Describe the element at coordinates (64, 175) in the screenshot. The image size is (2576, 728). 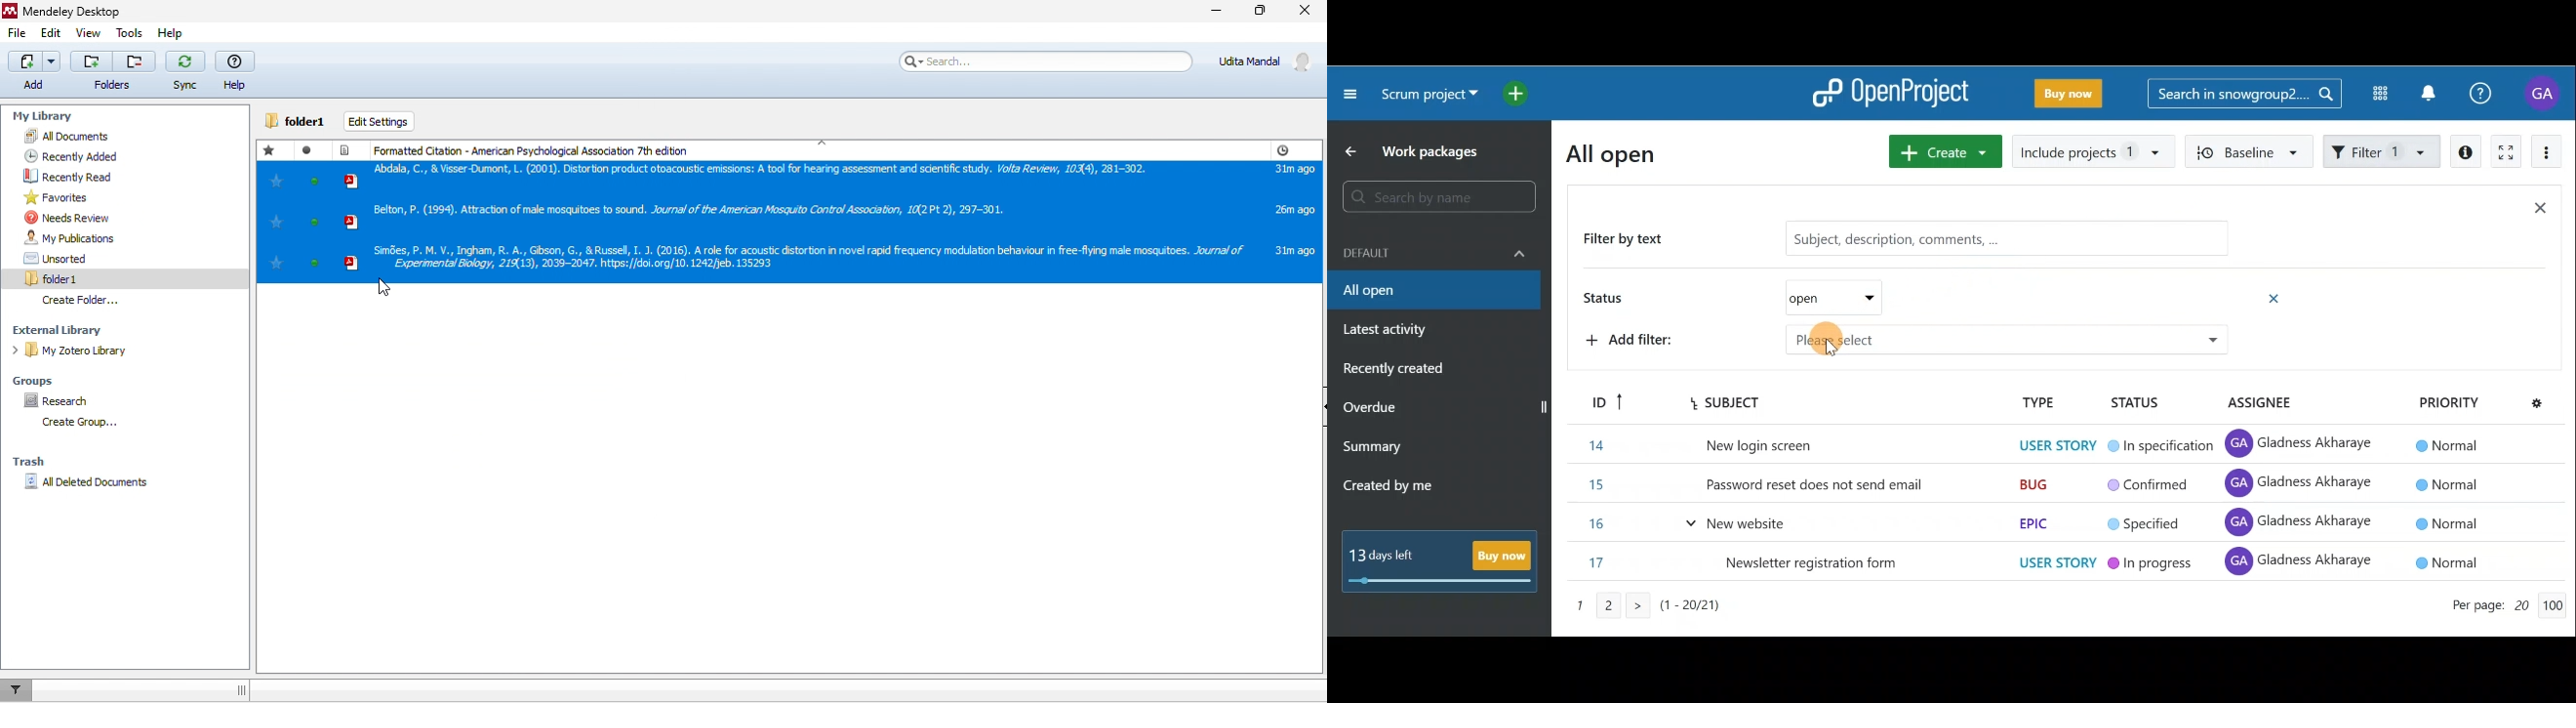
I see `recently read` at that location.